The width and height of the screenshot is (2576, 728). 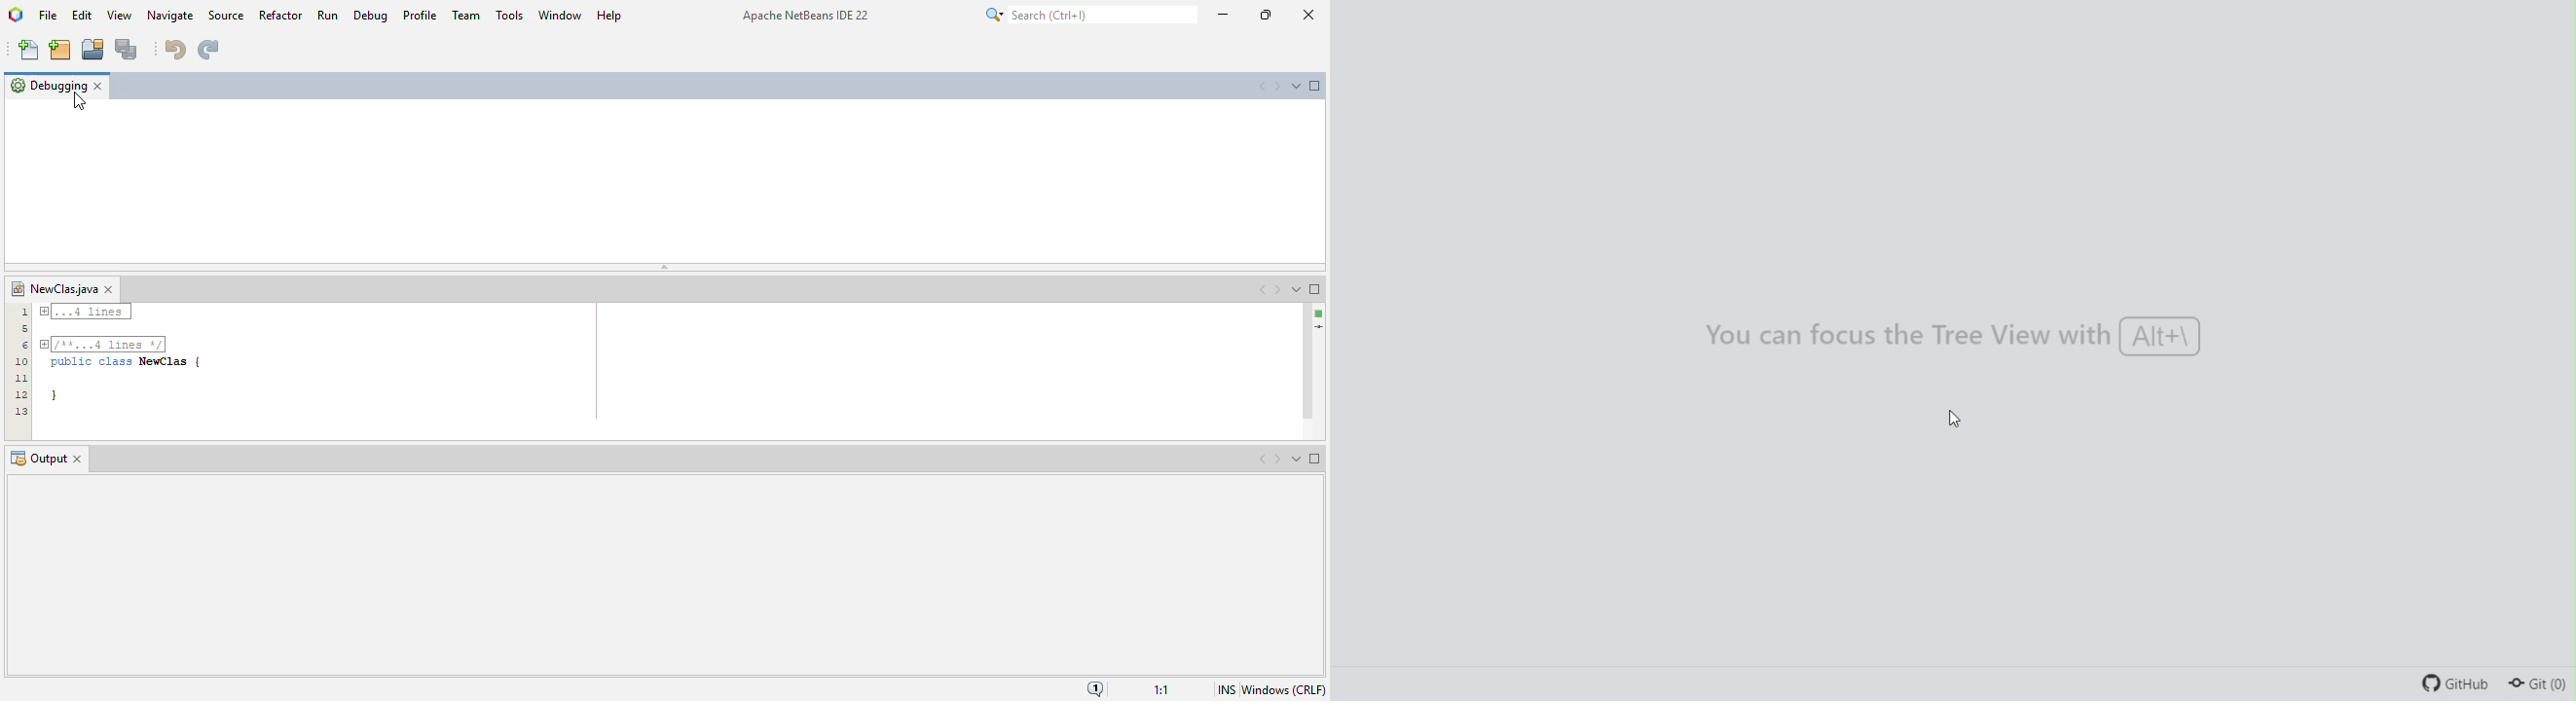 I want to click on save all, so click(x=127, y=50).